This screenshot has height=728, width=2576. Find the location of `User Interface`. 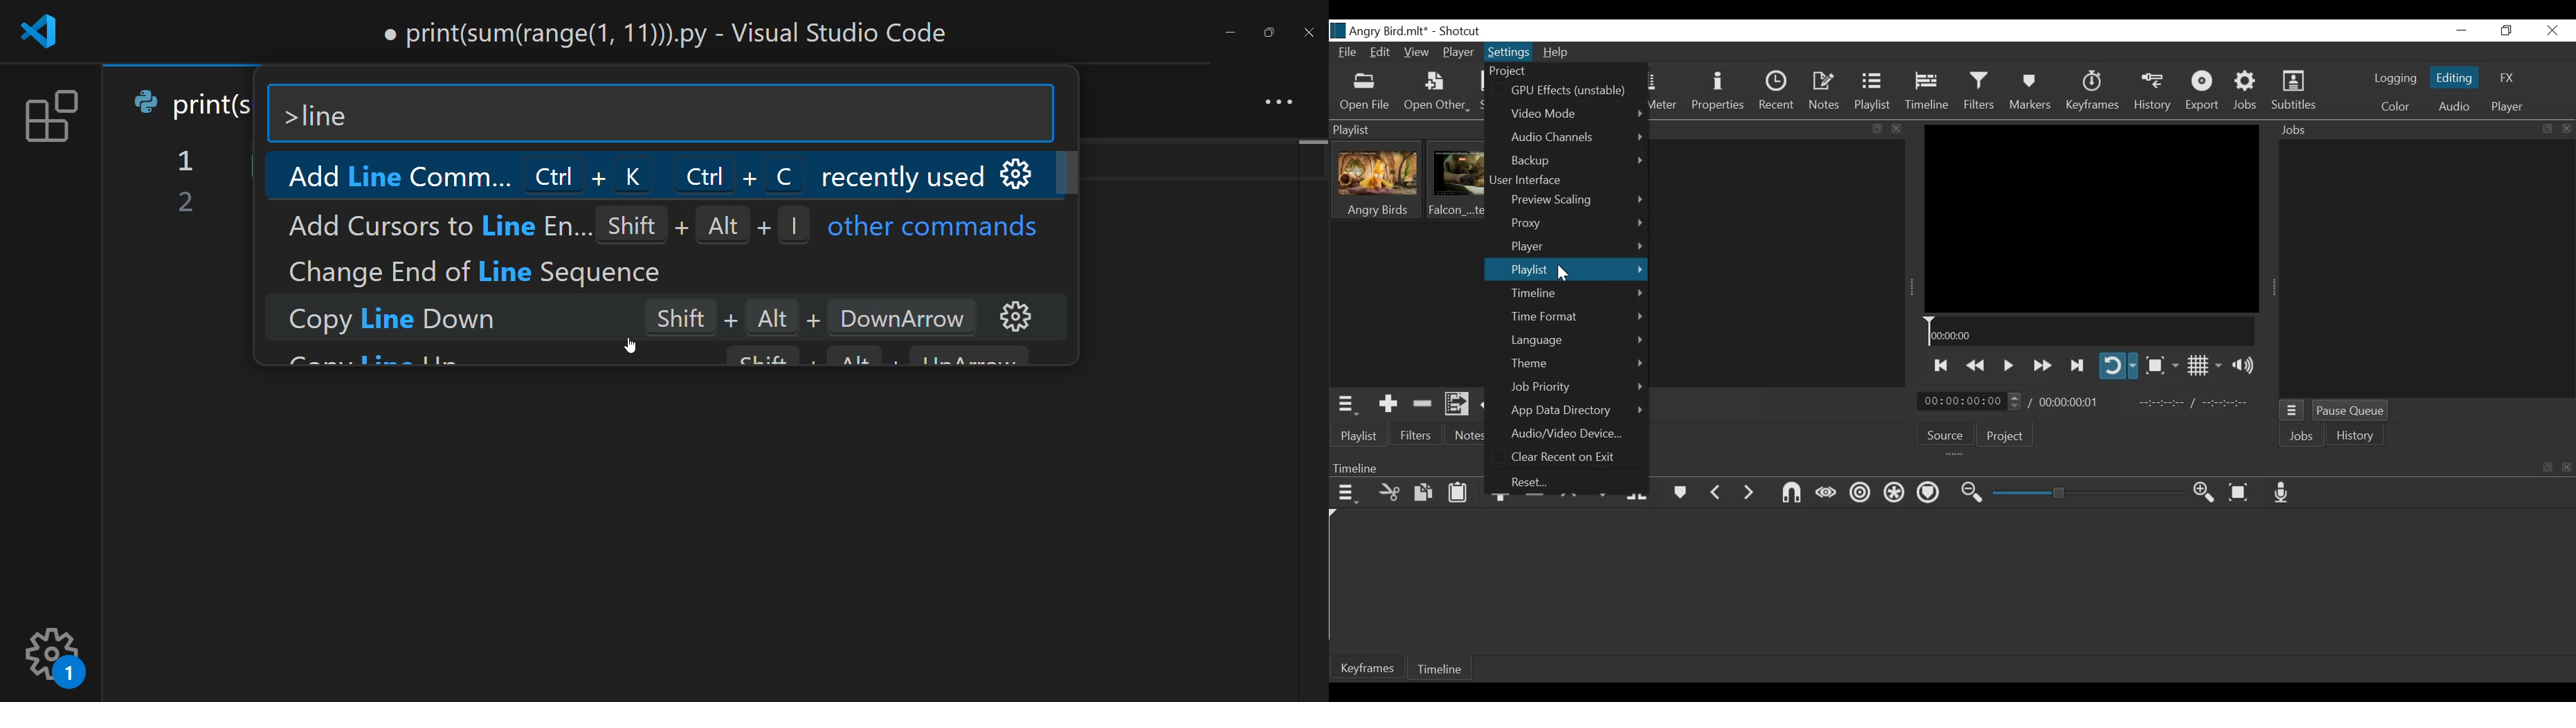

User Interface is located at coordinates (1534, 182).